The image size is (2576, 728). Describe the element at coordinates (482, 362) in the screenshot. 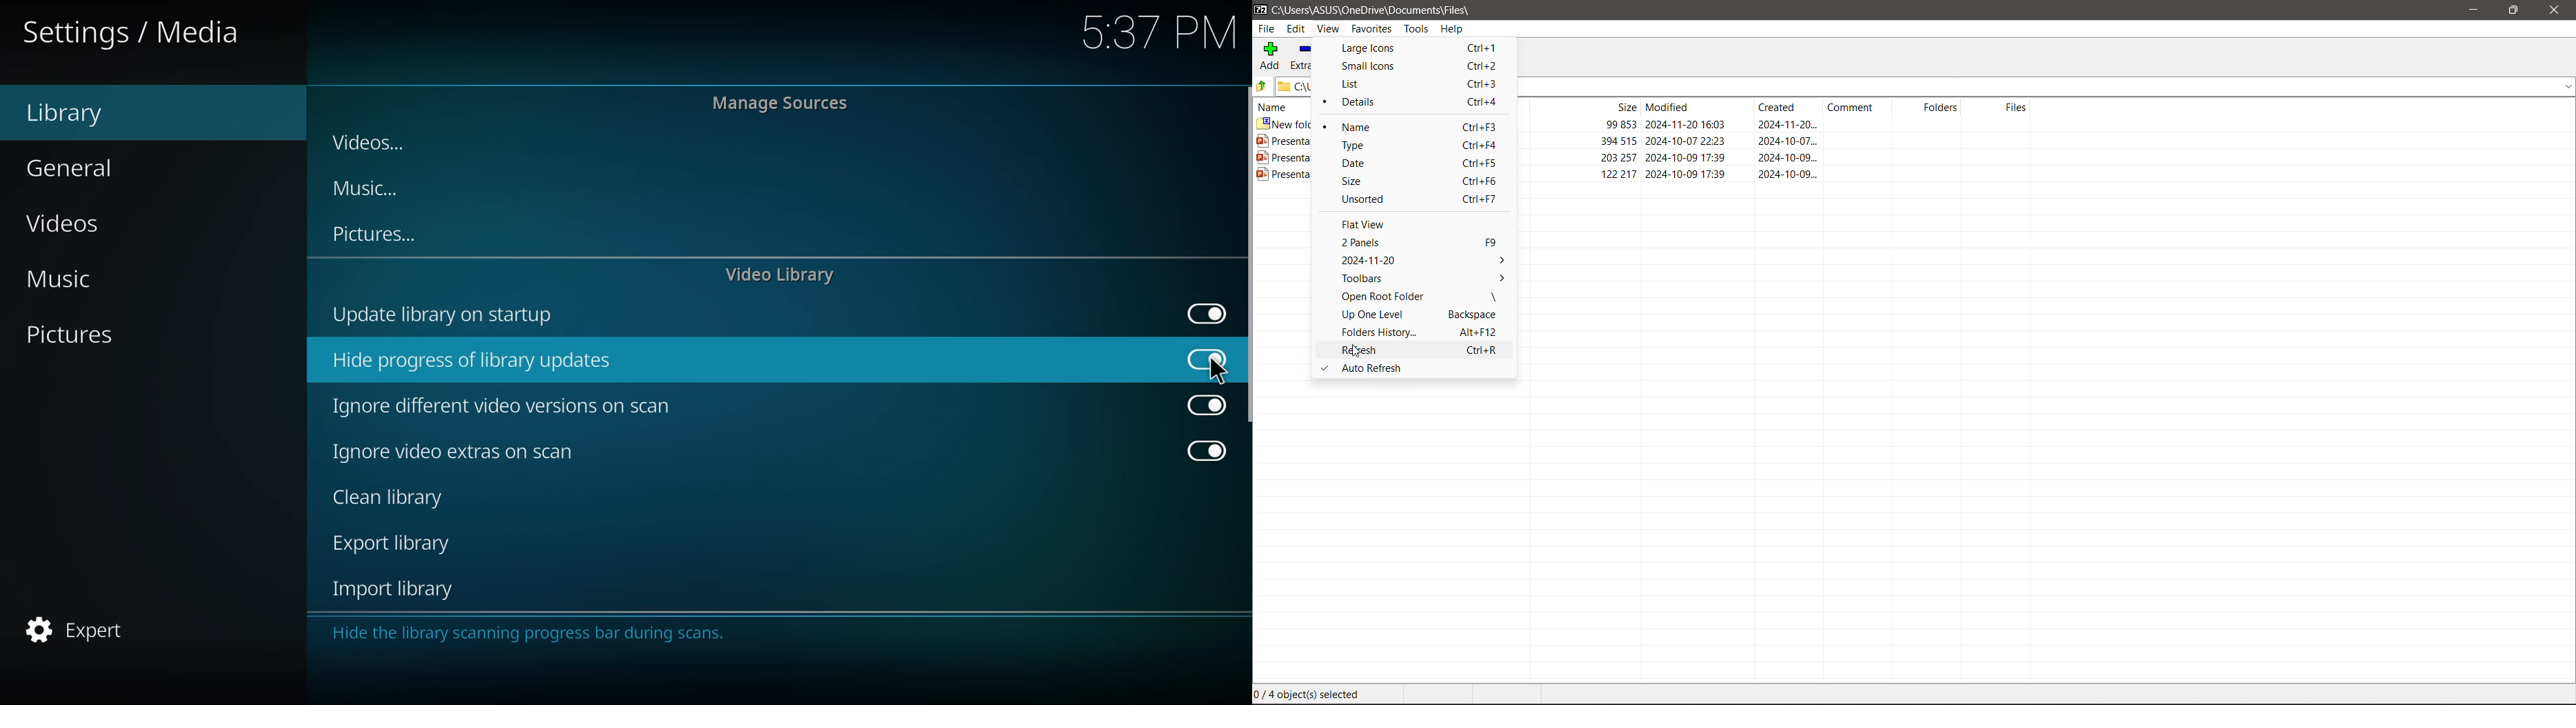

I see `hide progress of library updates` at that location.